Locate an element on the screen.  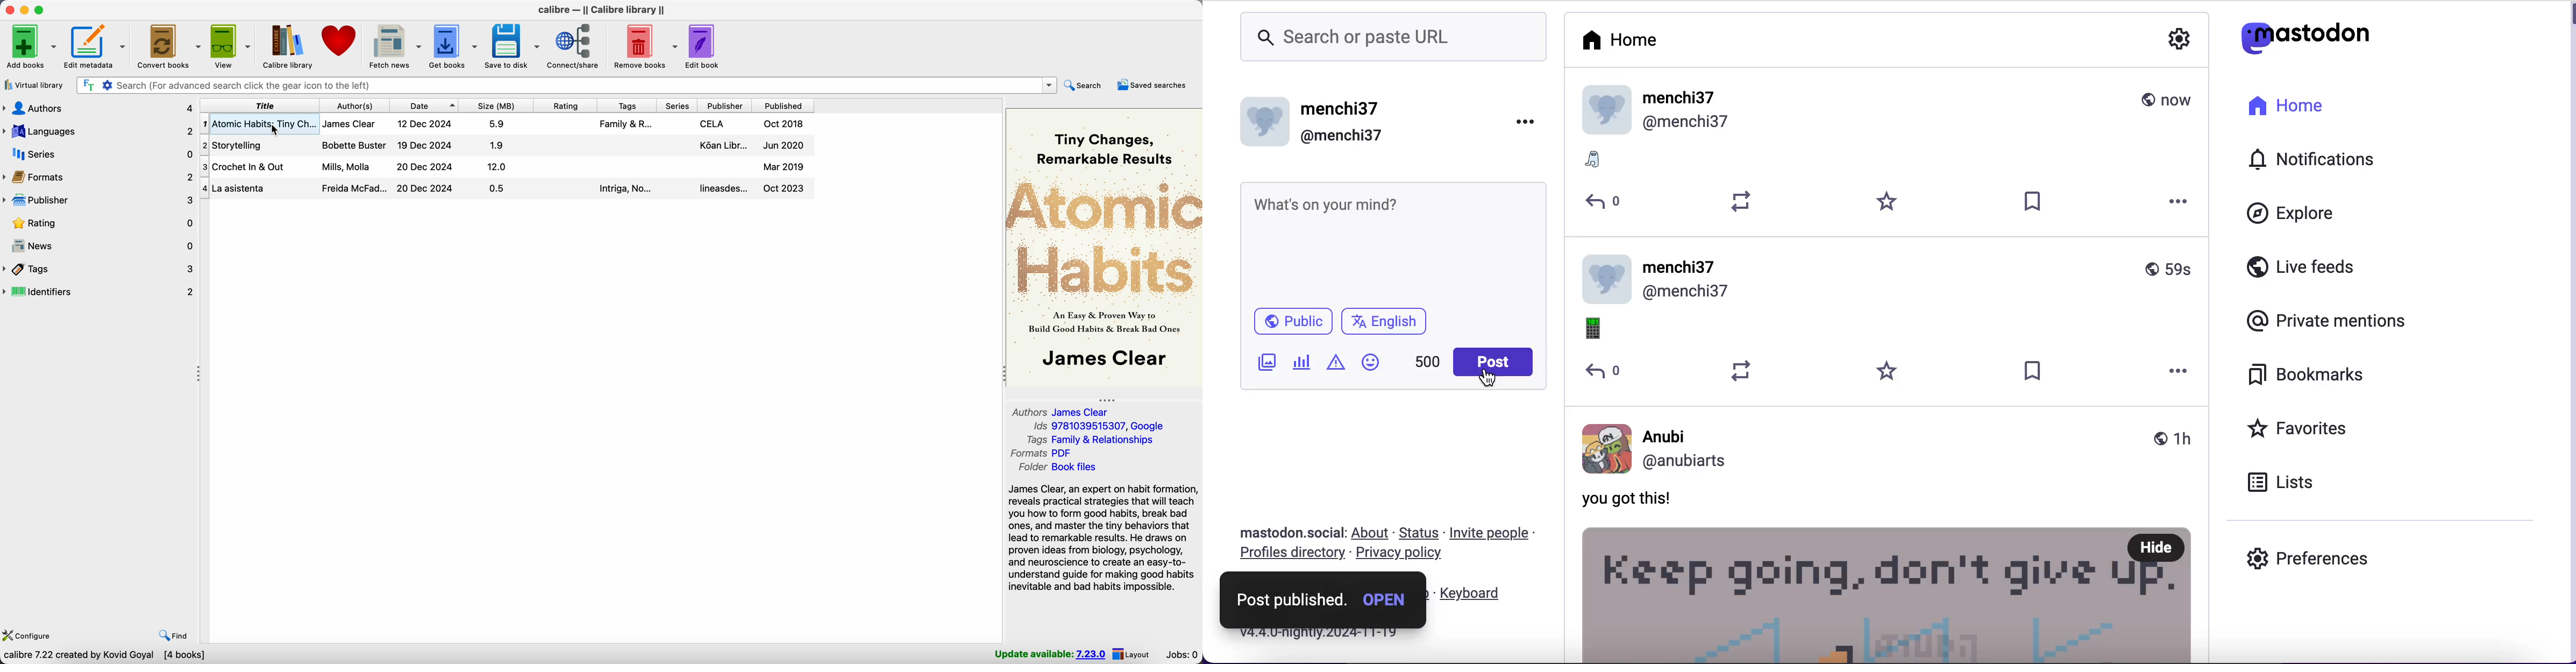
series is located at coordinates (99, 154).